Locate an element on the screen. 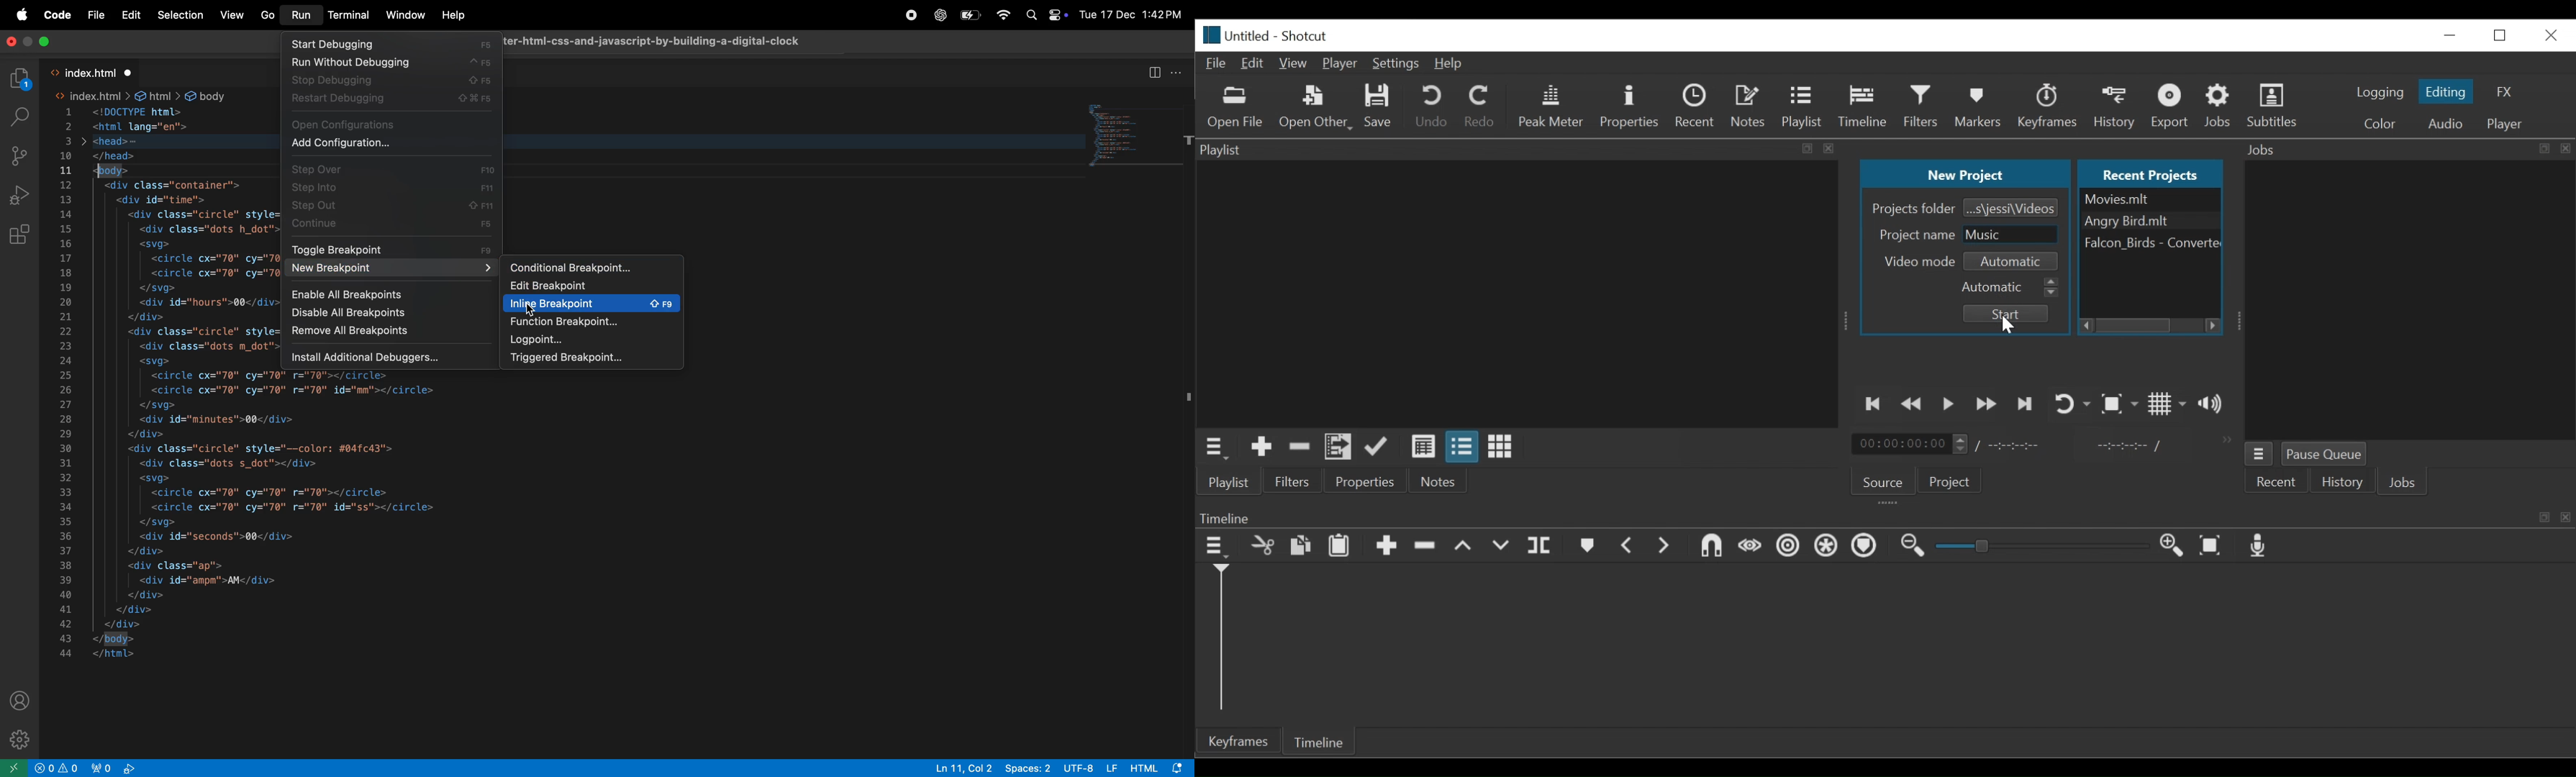  Projects Folder is located at coordinates (1914, 209).